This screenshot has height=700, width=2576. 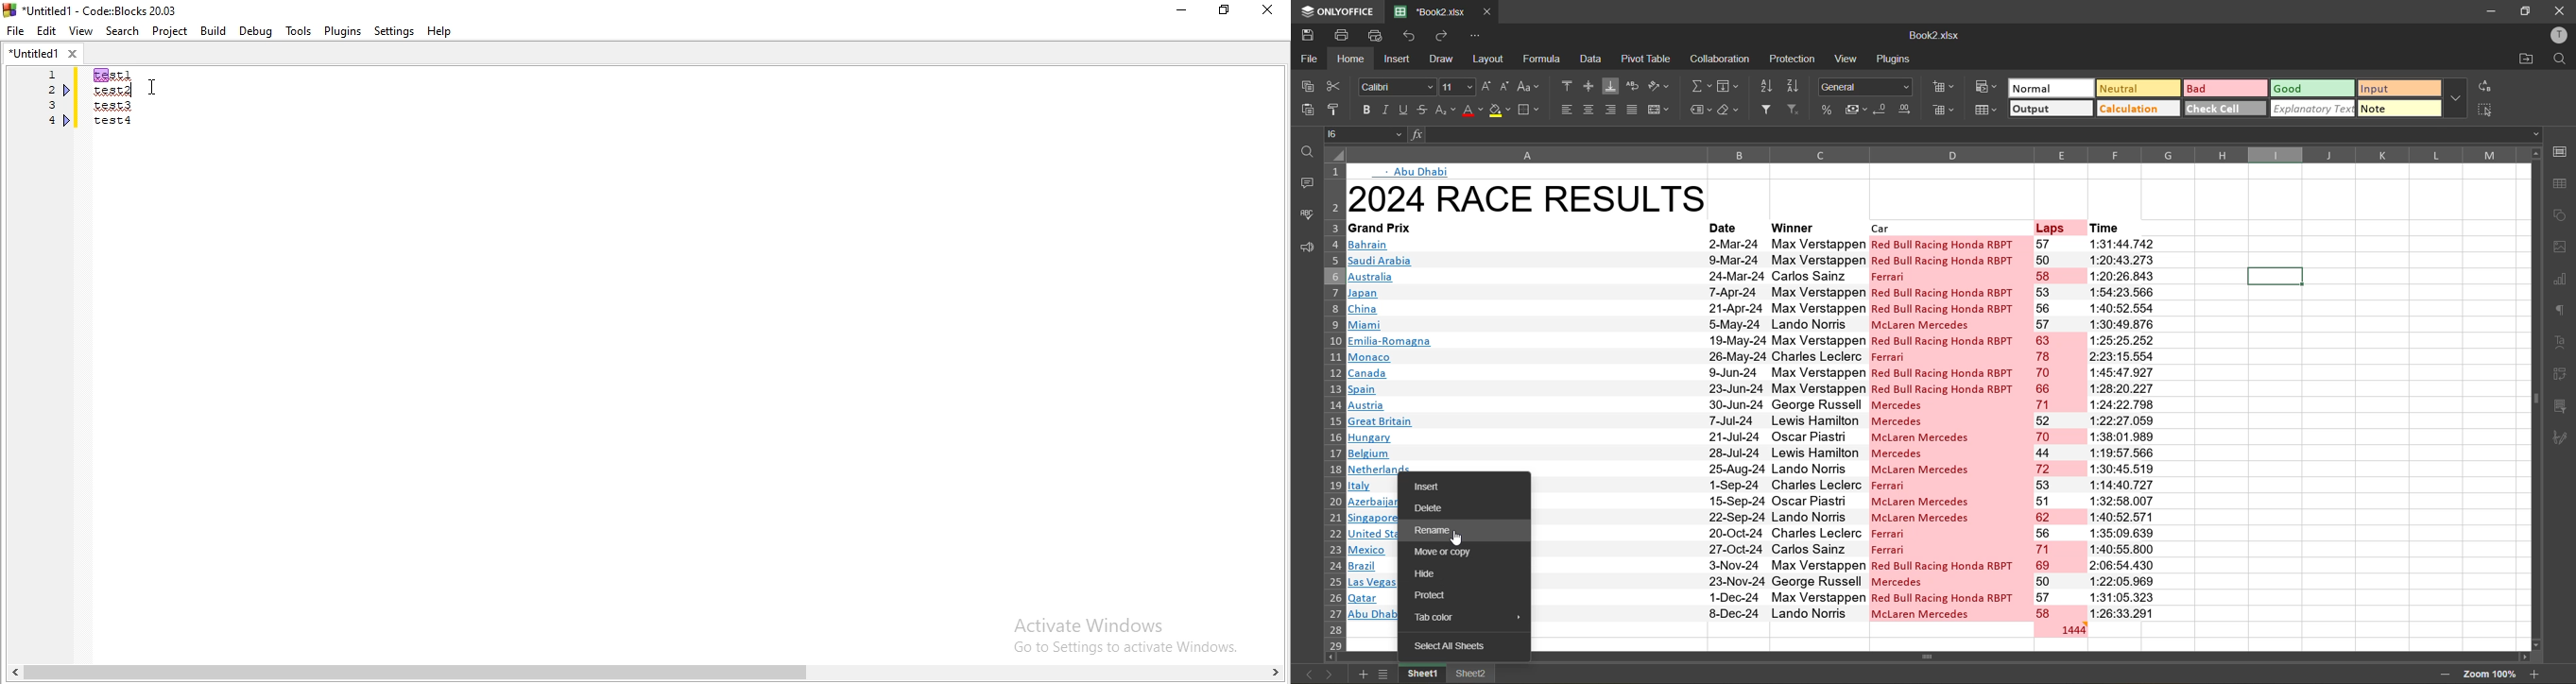 What do you see at coordinates (1364, 673) in the screenshot?
I see `add sheet` at bounding box center [1364, 673].